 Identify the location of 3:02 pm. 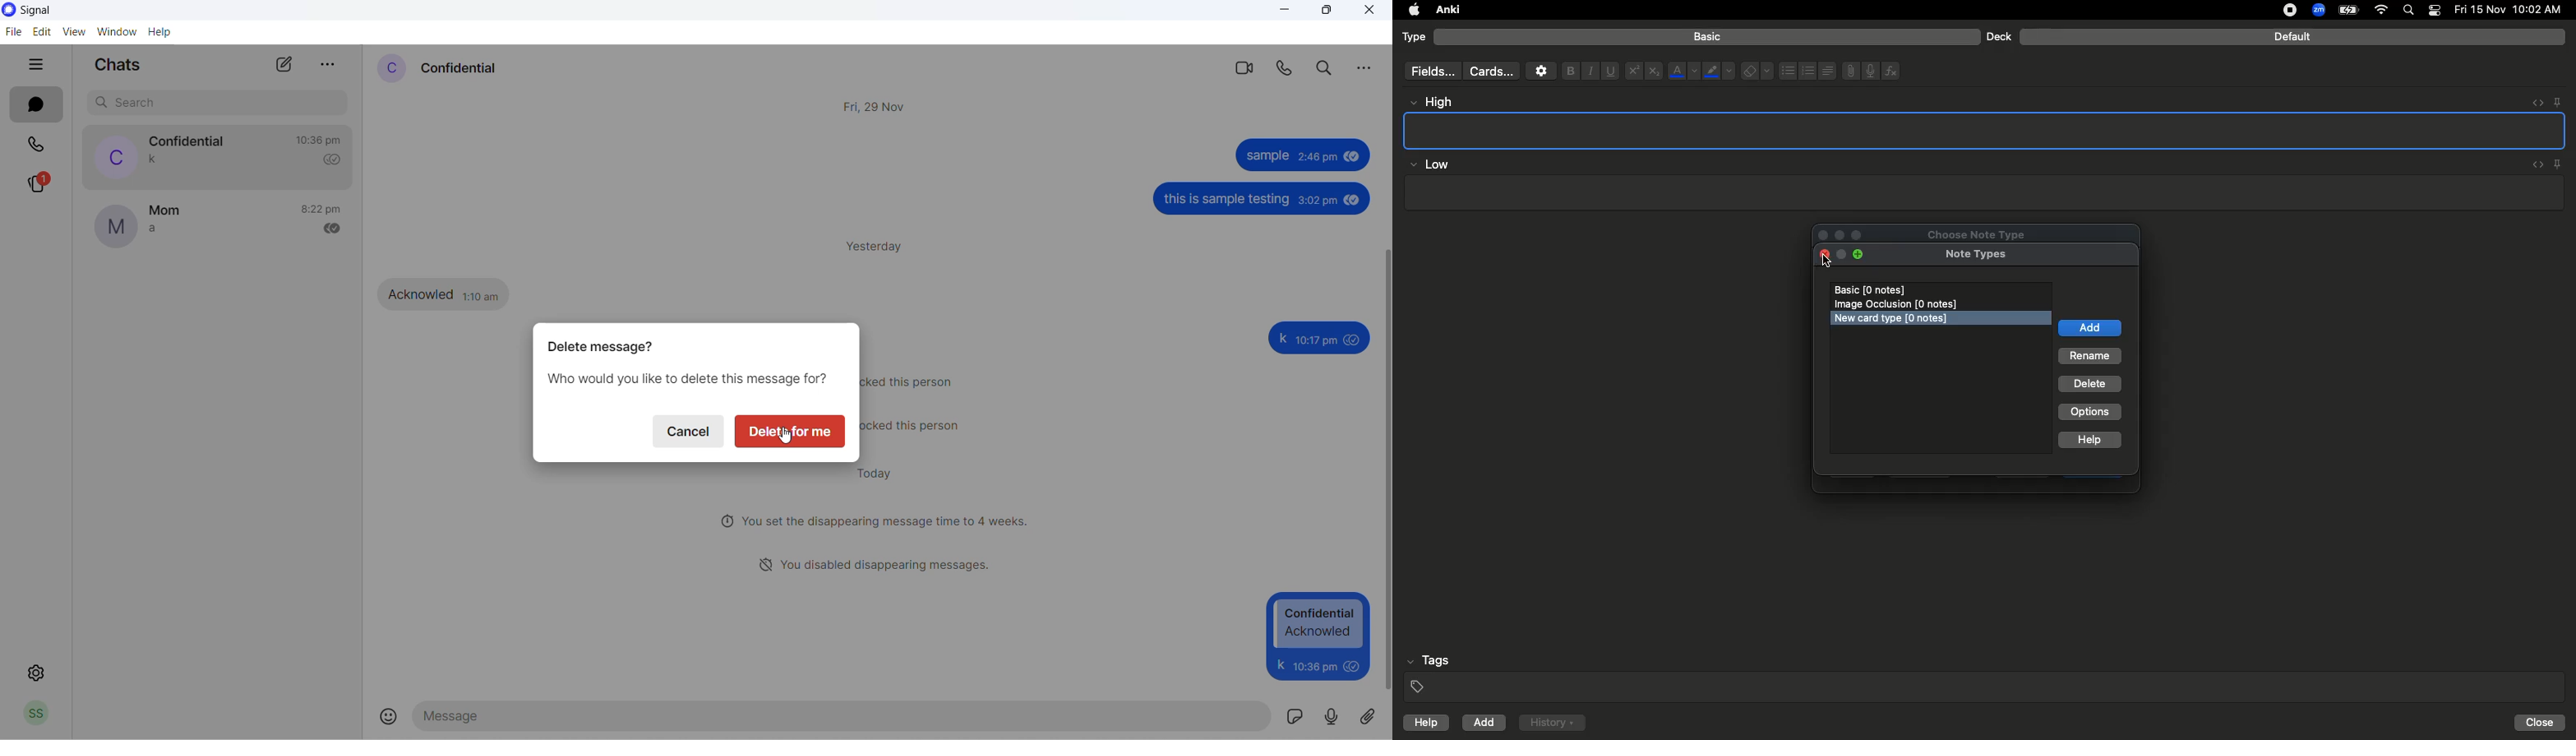
(1317, 202).